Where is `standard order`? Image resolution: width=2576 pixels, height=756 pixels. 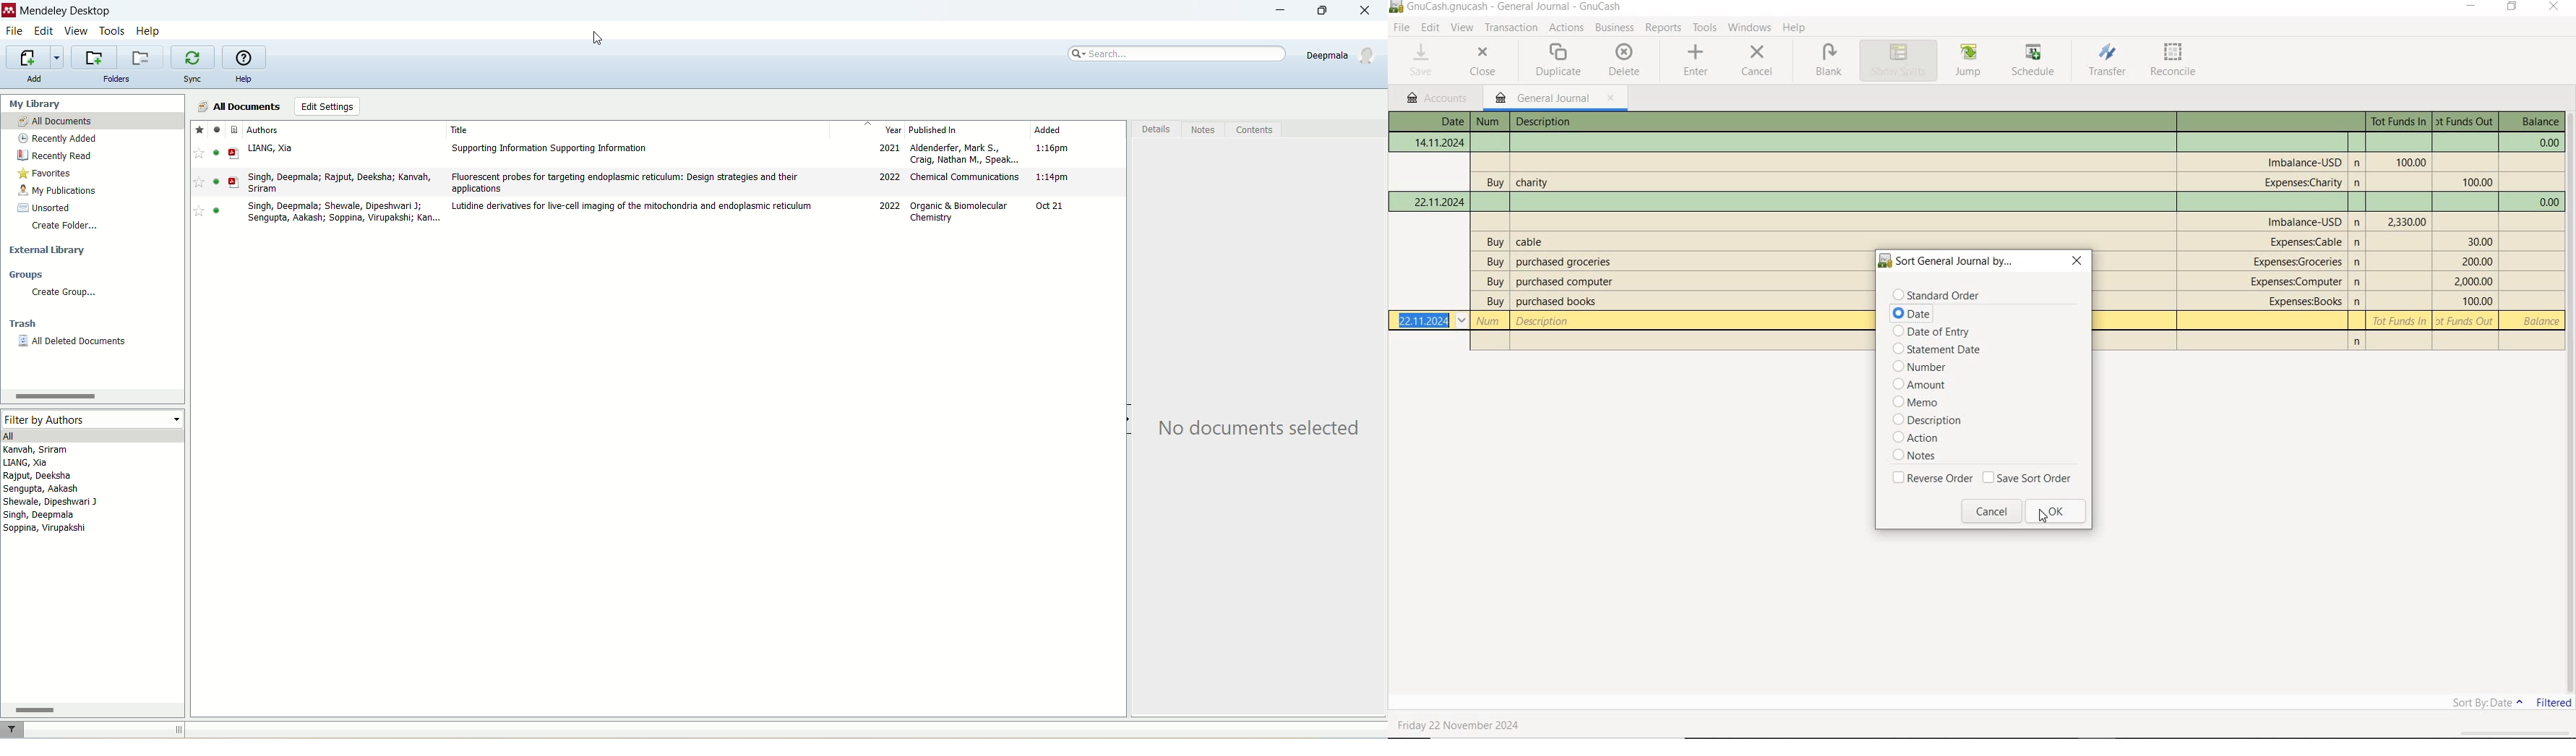 standard order is located at coordinates (1938, 294).